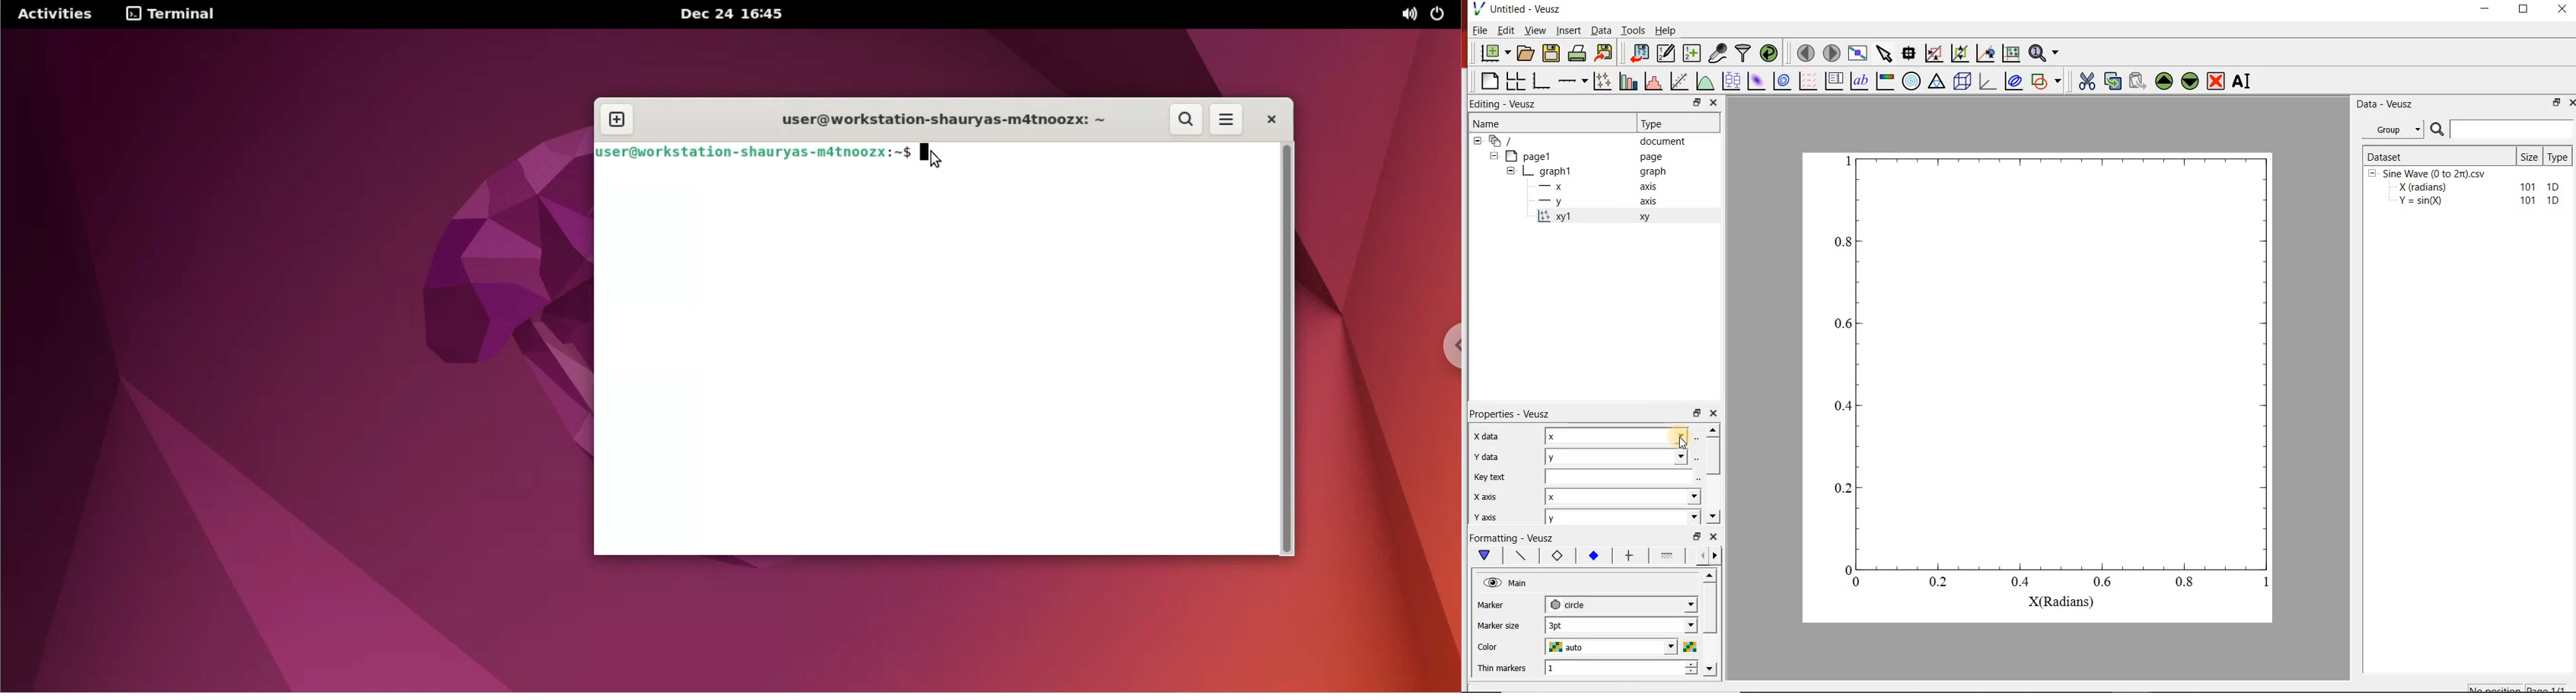  Describe the element at coordinates (2525, 9) in the screenshot. I see `Maximize` at that location.